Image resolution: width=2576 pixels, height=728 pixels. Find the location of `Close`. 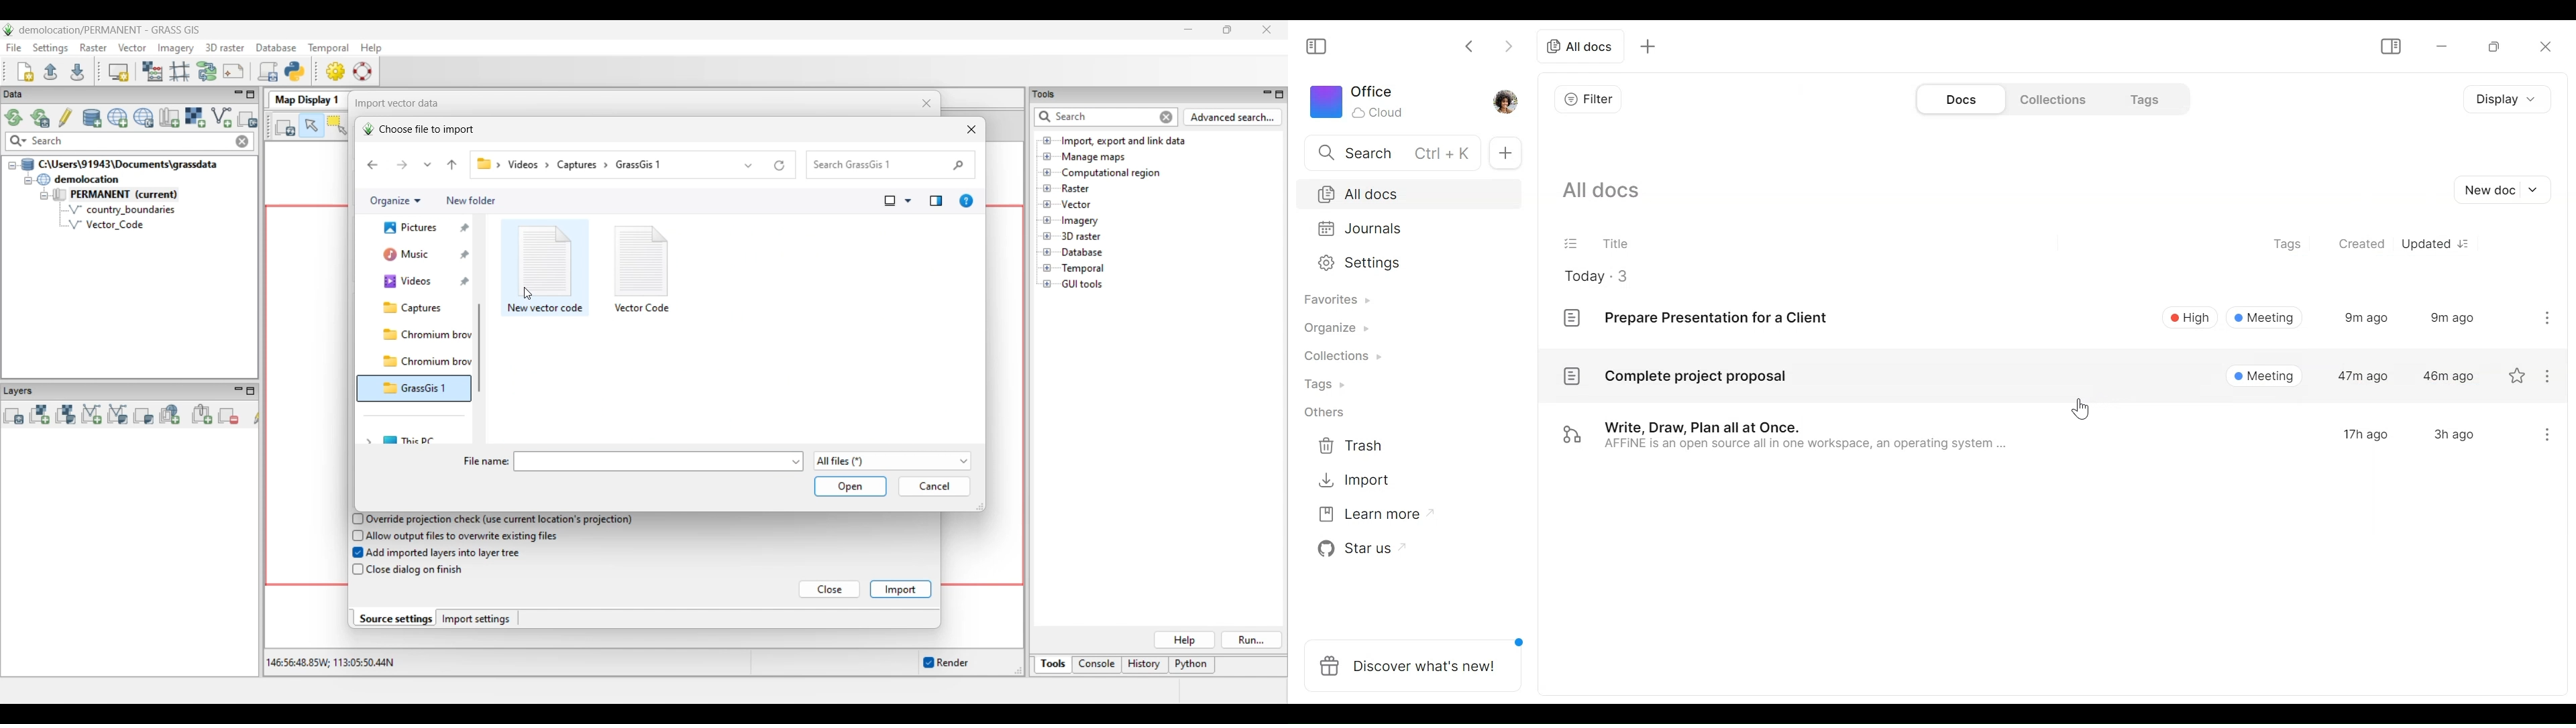

Close is located at coordinates (2542, 46).